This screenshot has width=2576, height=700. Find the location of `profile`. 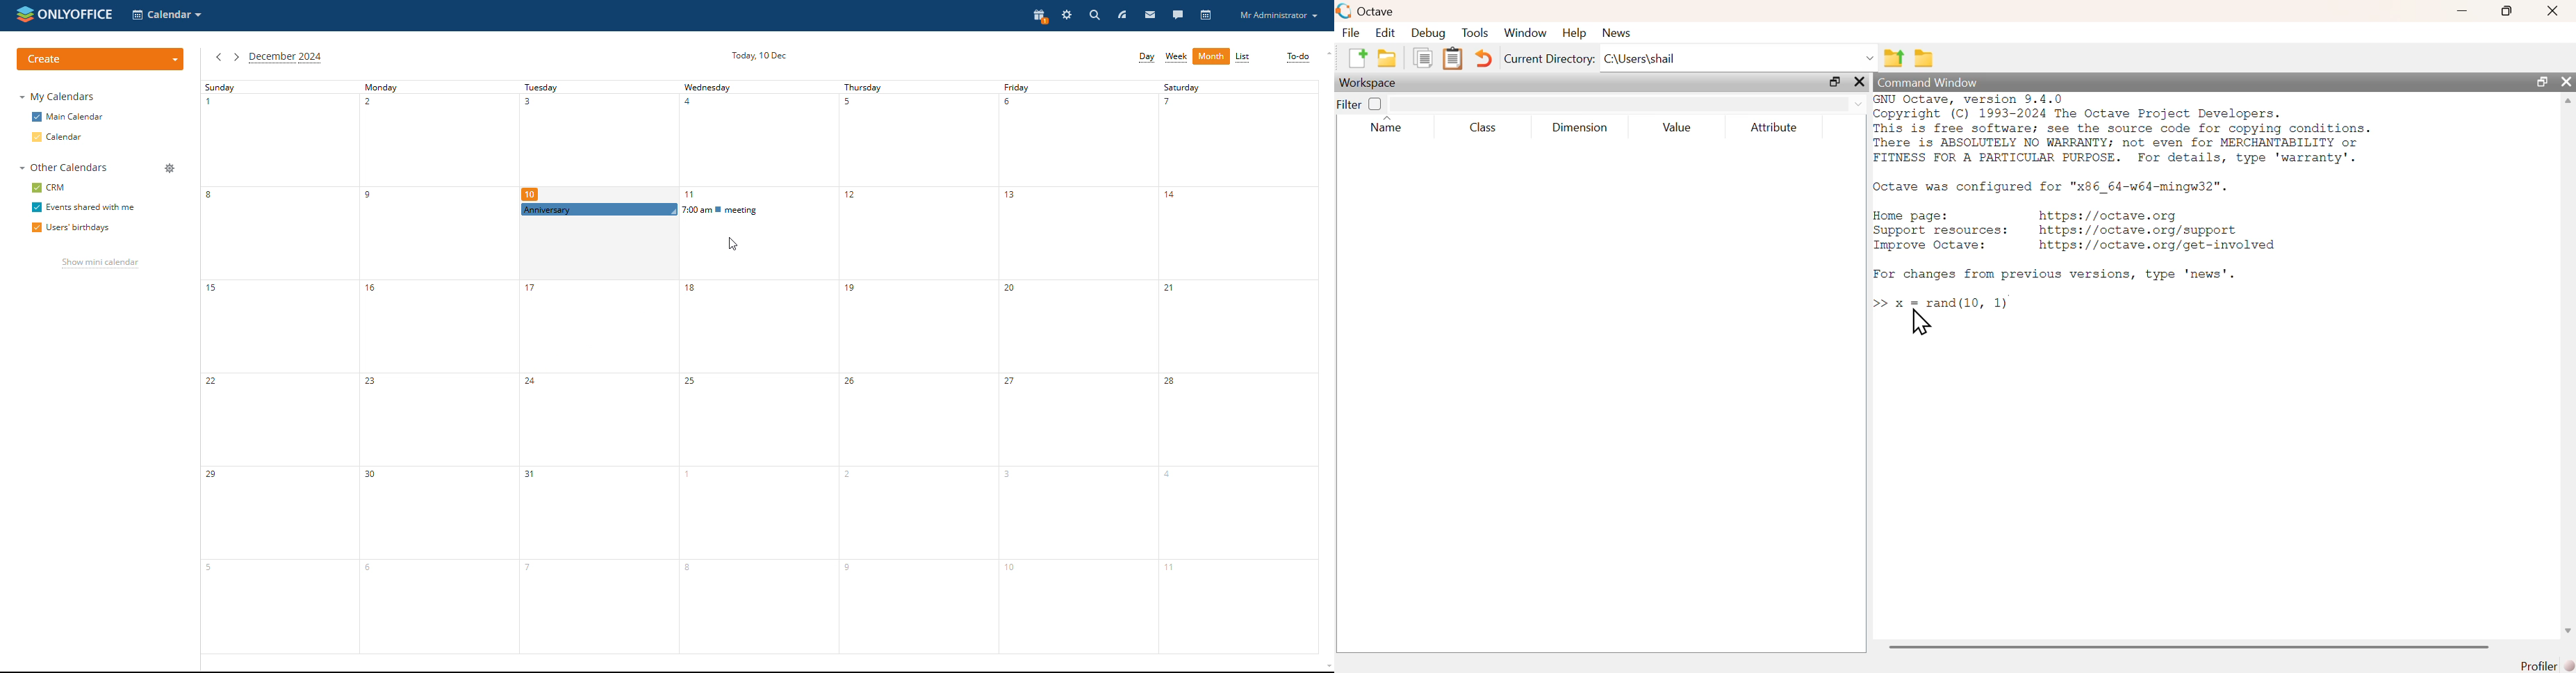

profile is located at coordinates (1280, 15).